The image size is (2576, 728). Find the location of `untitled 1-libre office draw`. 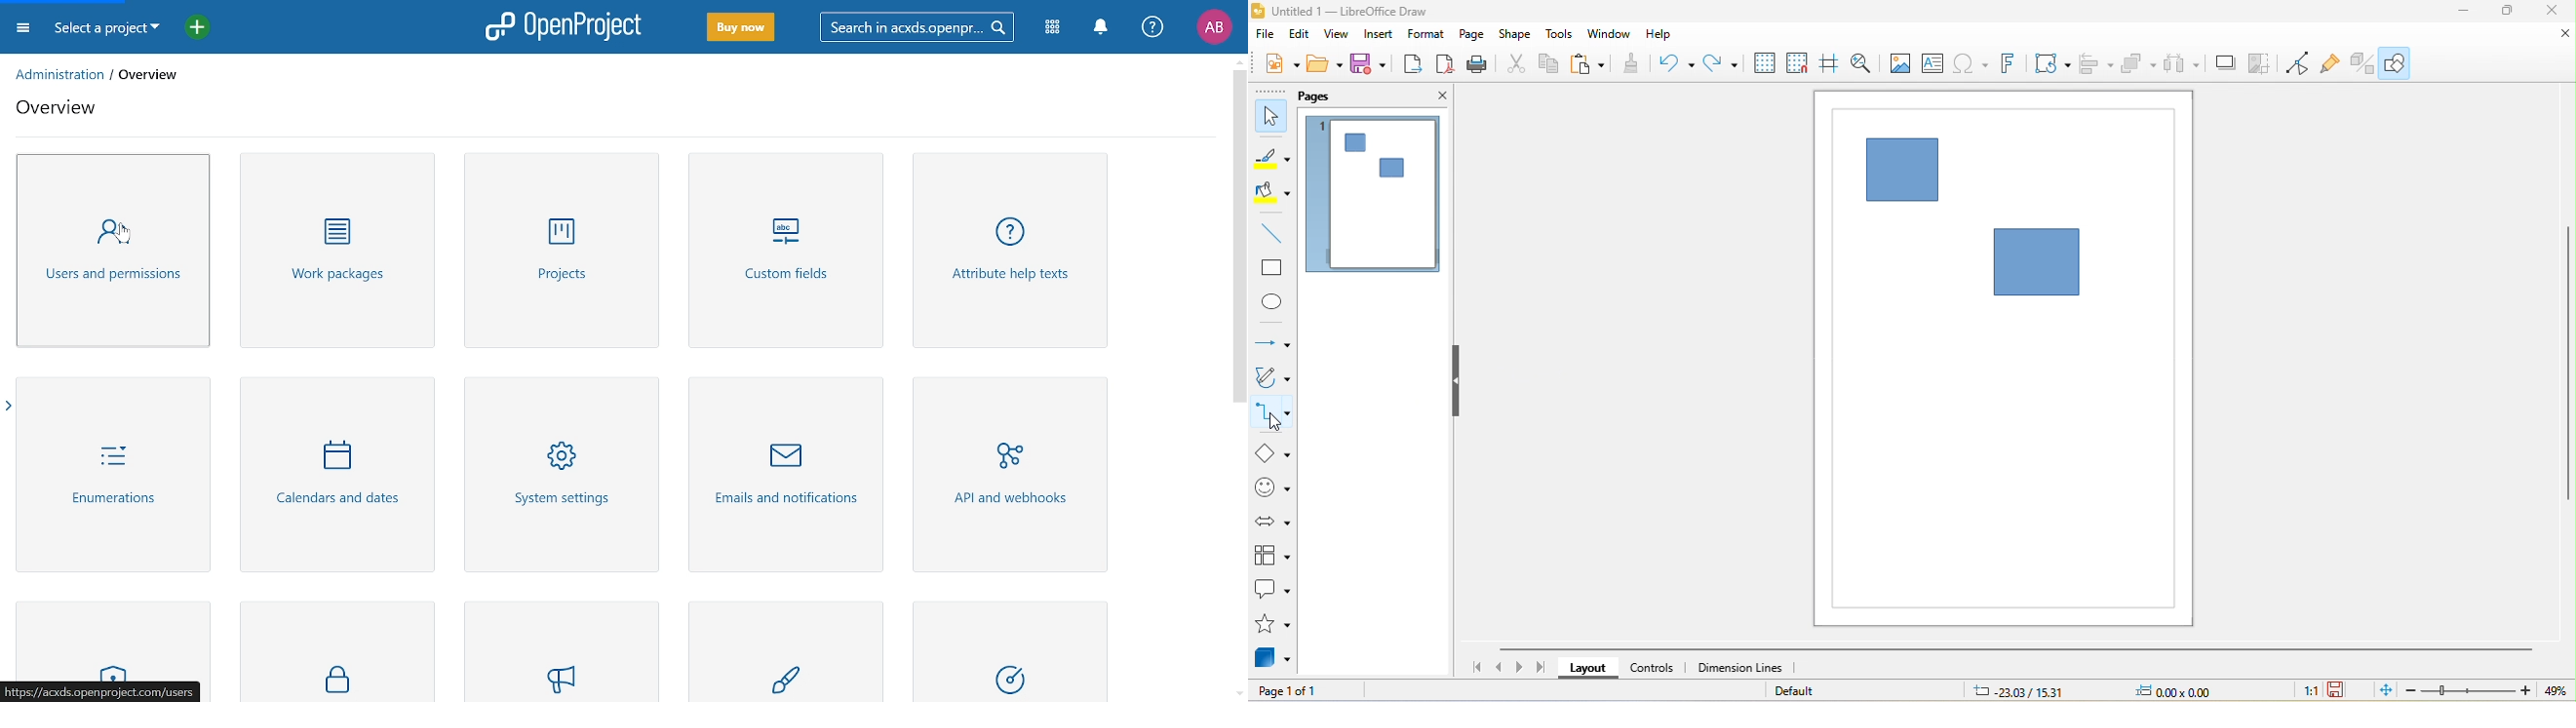

untitled 1-libre office draw is located at coordinates (1344, 11).